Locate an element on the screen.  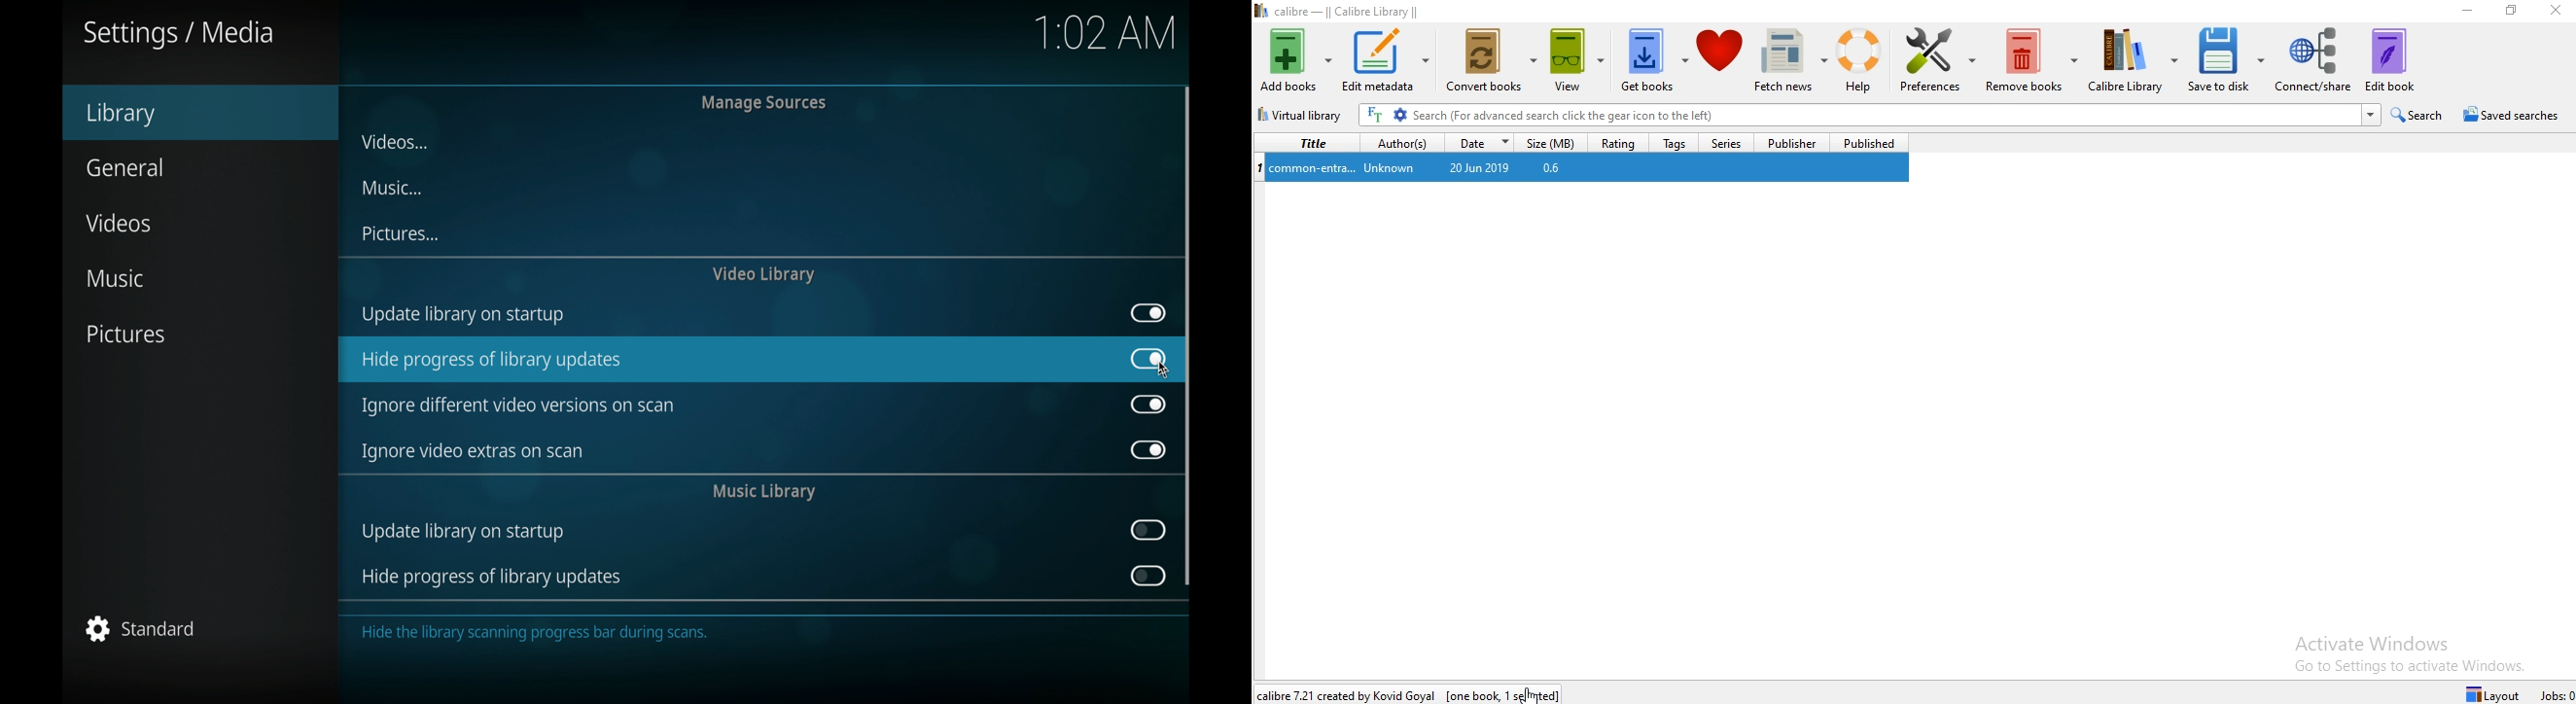
Search for the full text of all books in the library, not just their metadata is located at coordinates (1375, 116).